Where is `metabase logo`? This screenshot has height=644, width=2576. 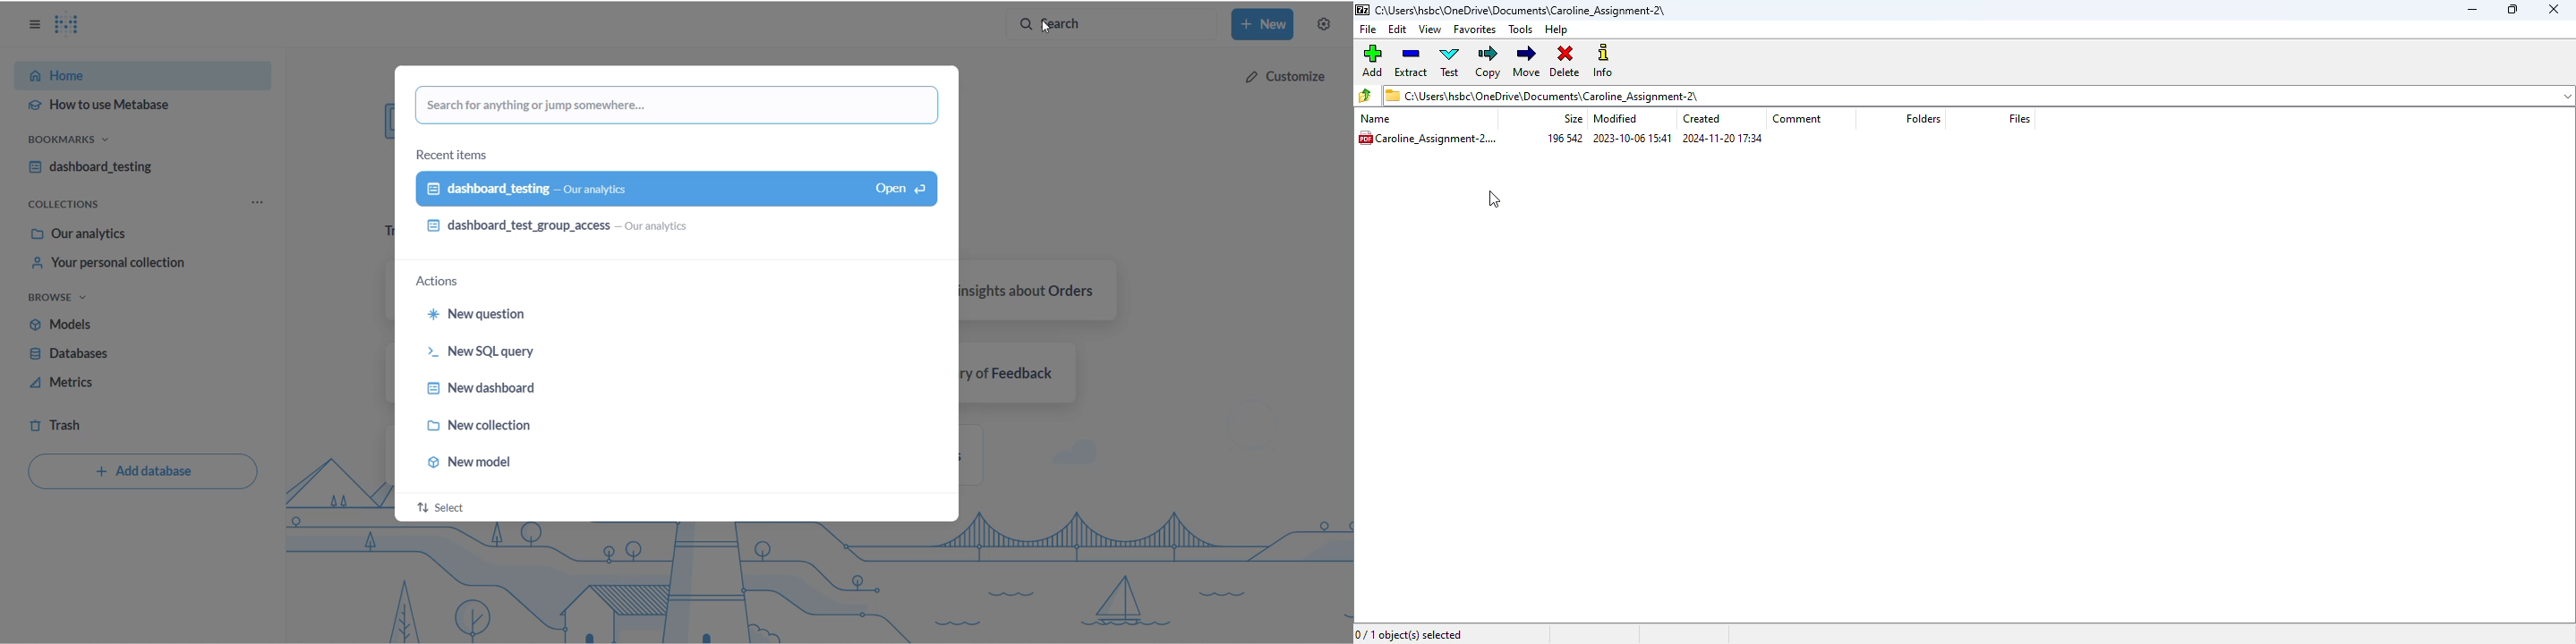
metabase logo is located at coordinates (73, 25).